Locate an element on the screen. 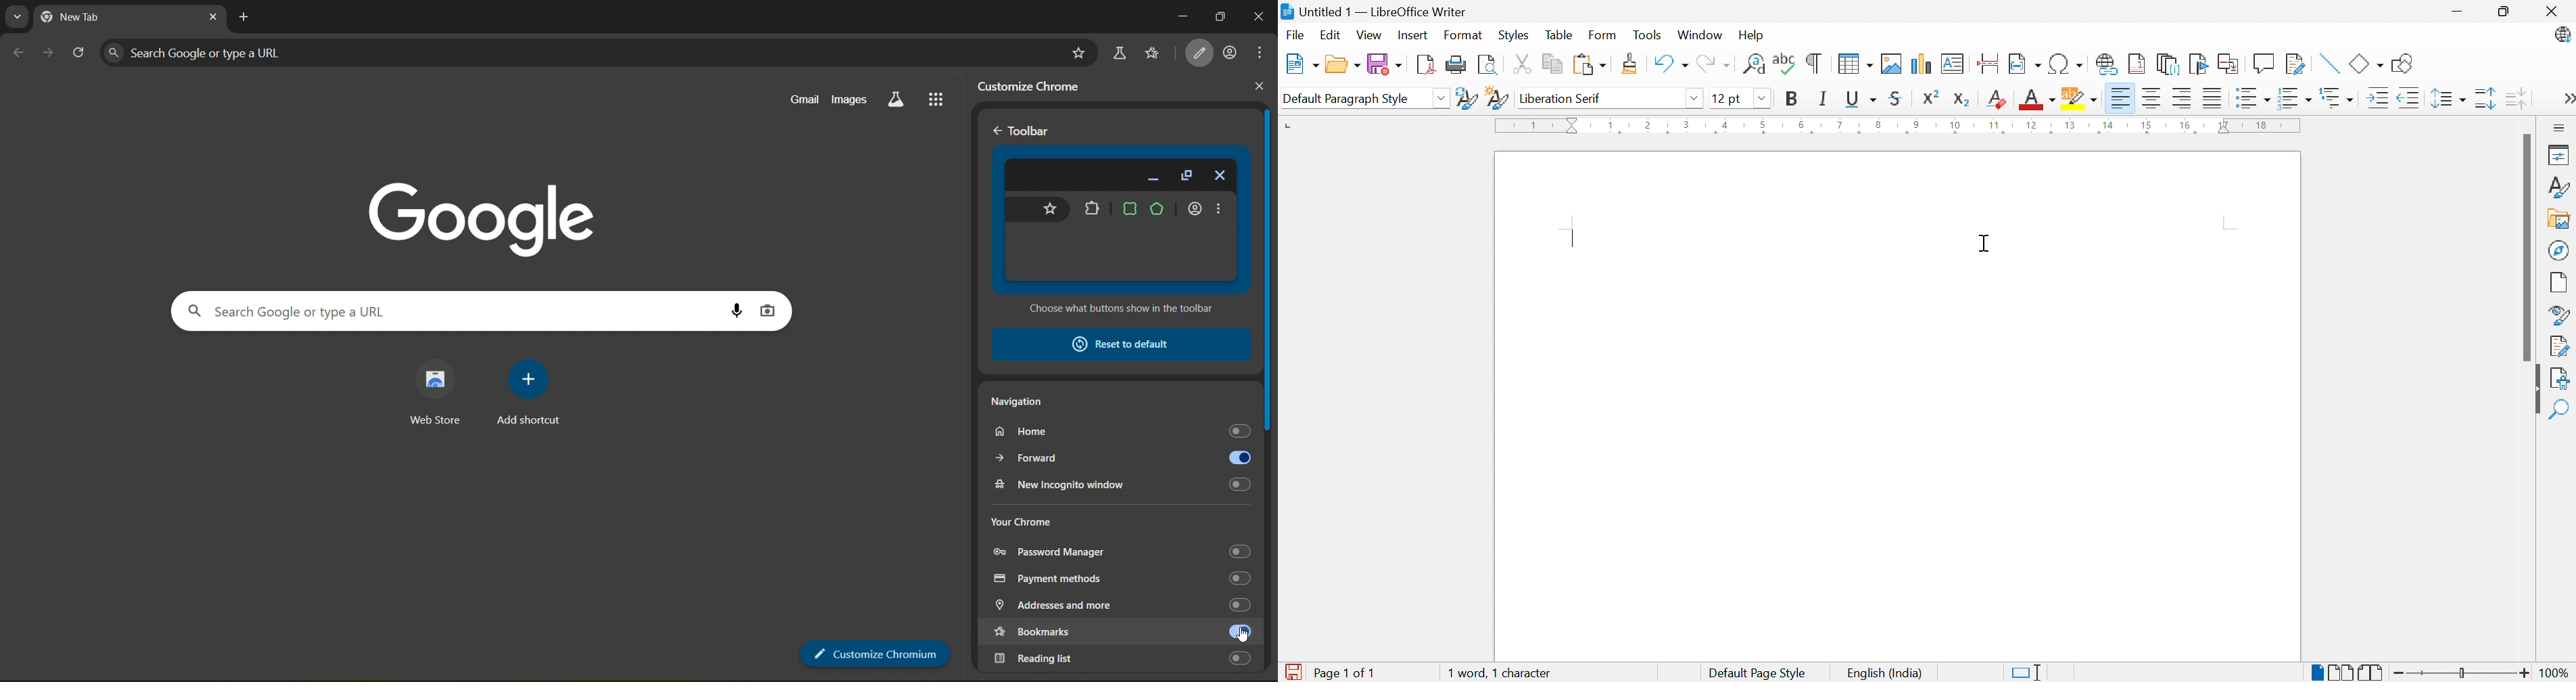 This screenshot has height=700, width=2576. Restore Down is located at coordinates (2504, 9).